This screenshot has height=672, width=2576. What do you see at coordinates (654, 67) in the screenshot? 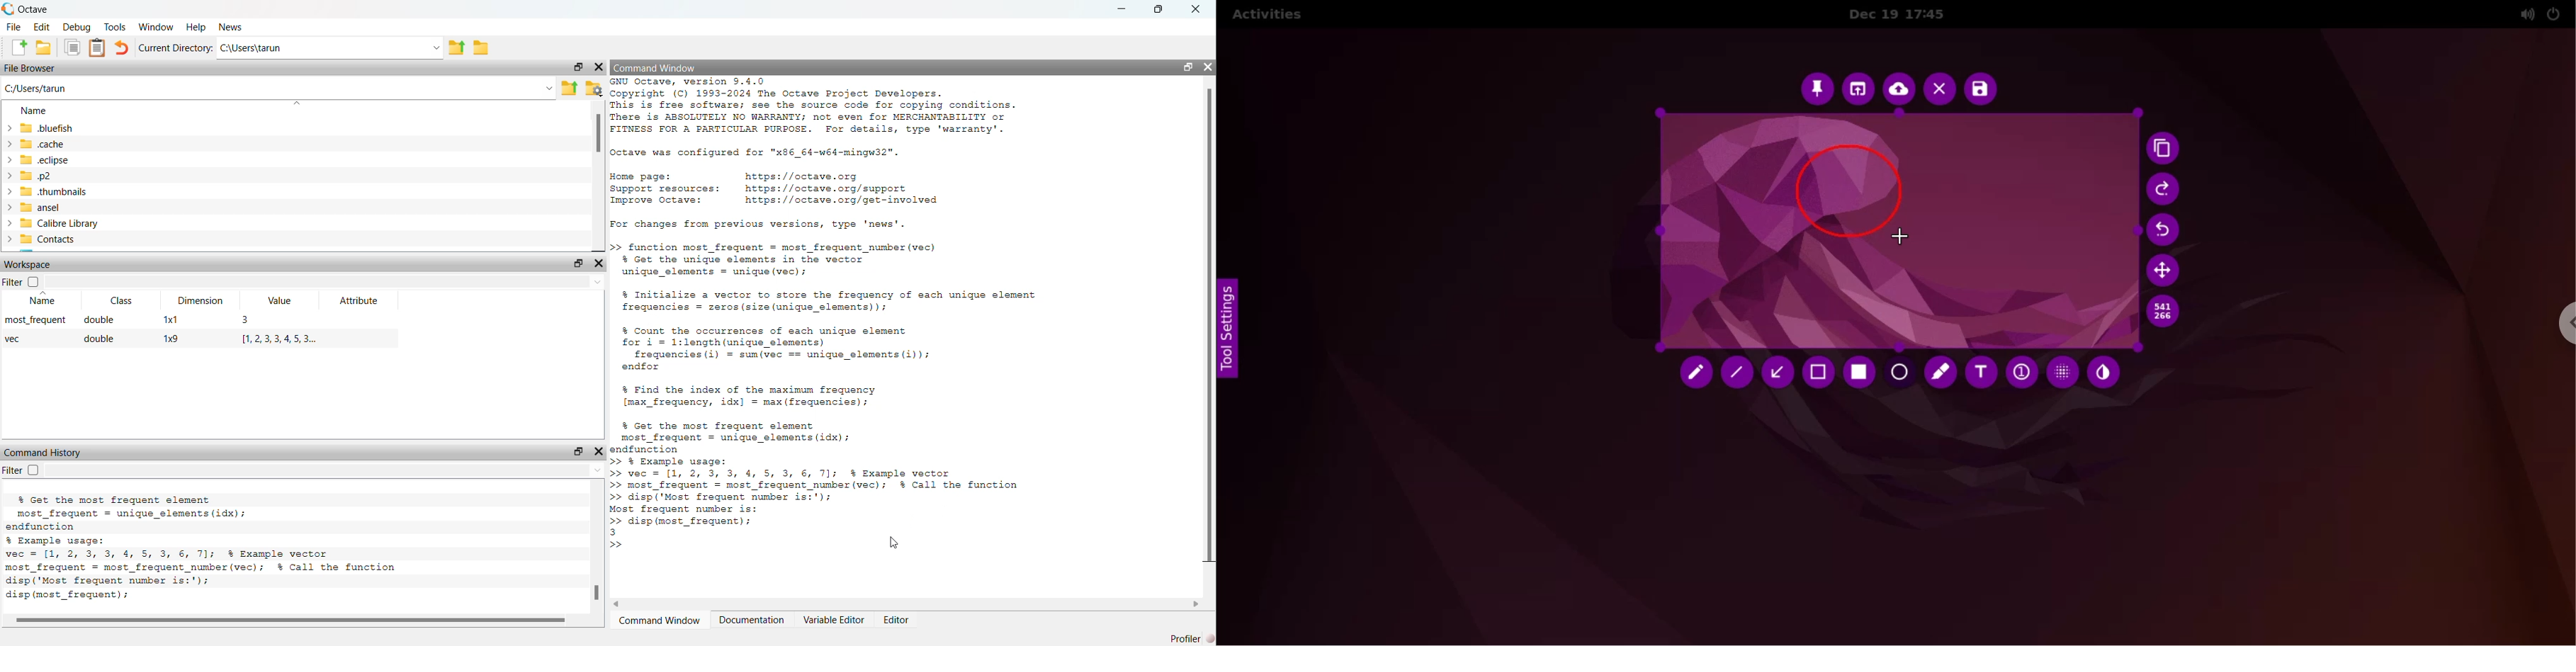
I see `Command Window` at bounding box center [654, 67].